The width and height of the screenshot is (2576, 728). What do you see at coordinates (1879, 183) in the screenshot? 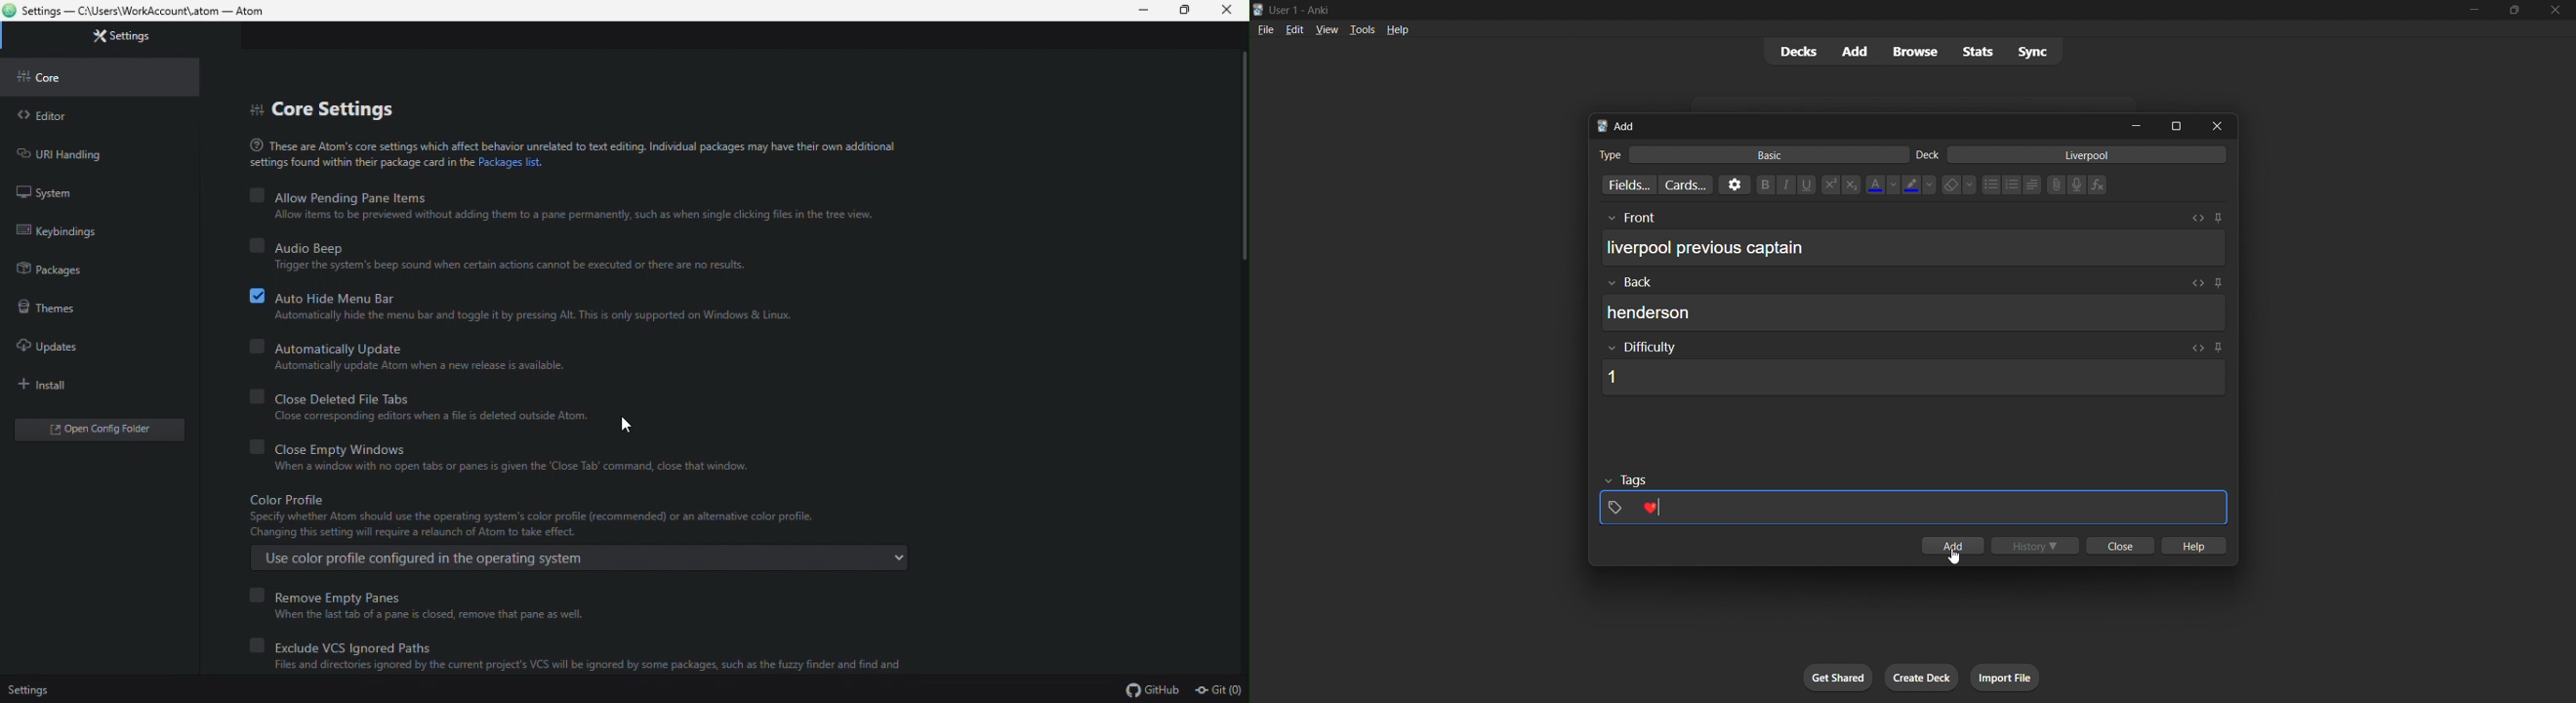
I see `font color` at bounding box center [1879, 183].